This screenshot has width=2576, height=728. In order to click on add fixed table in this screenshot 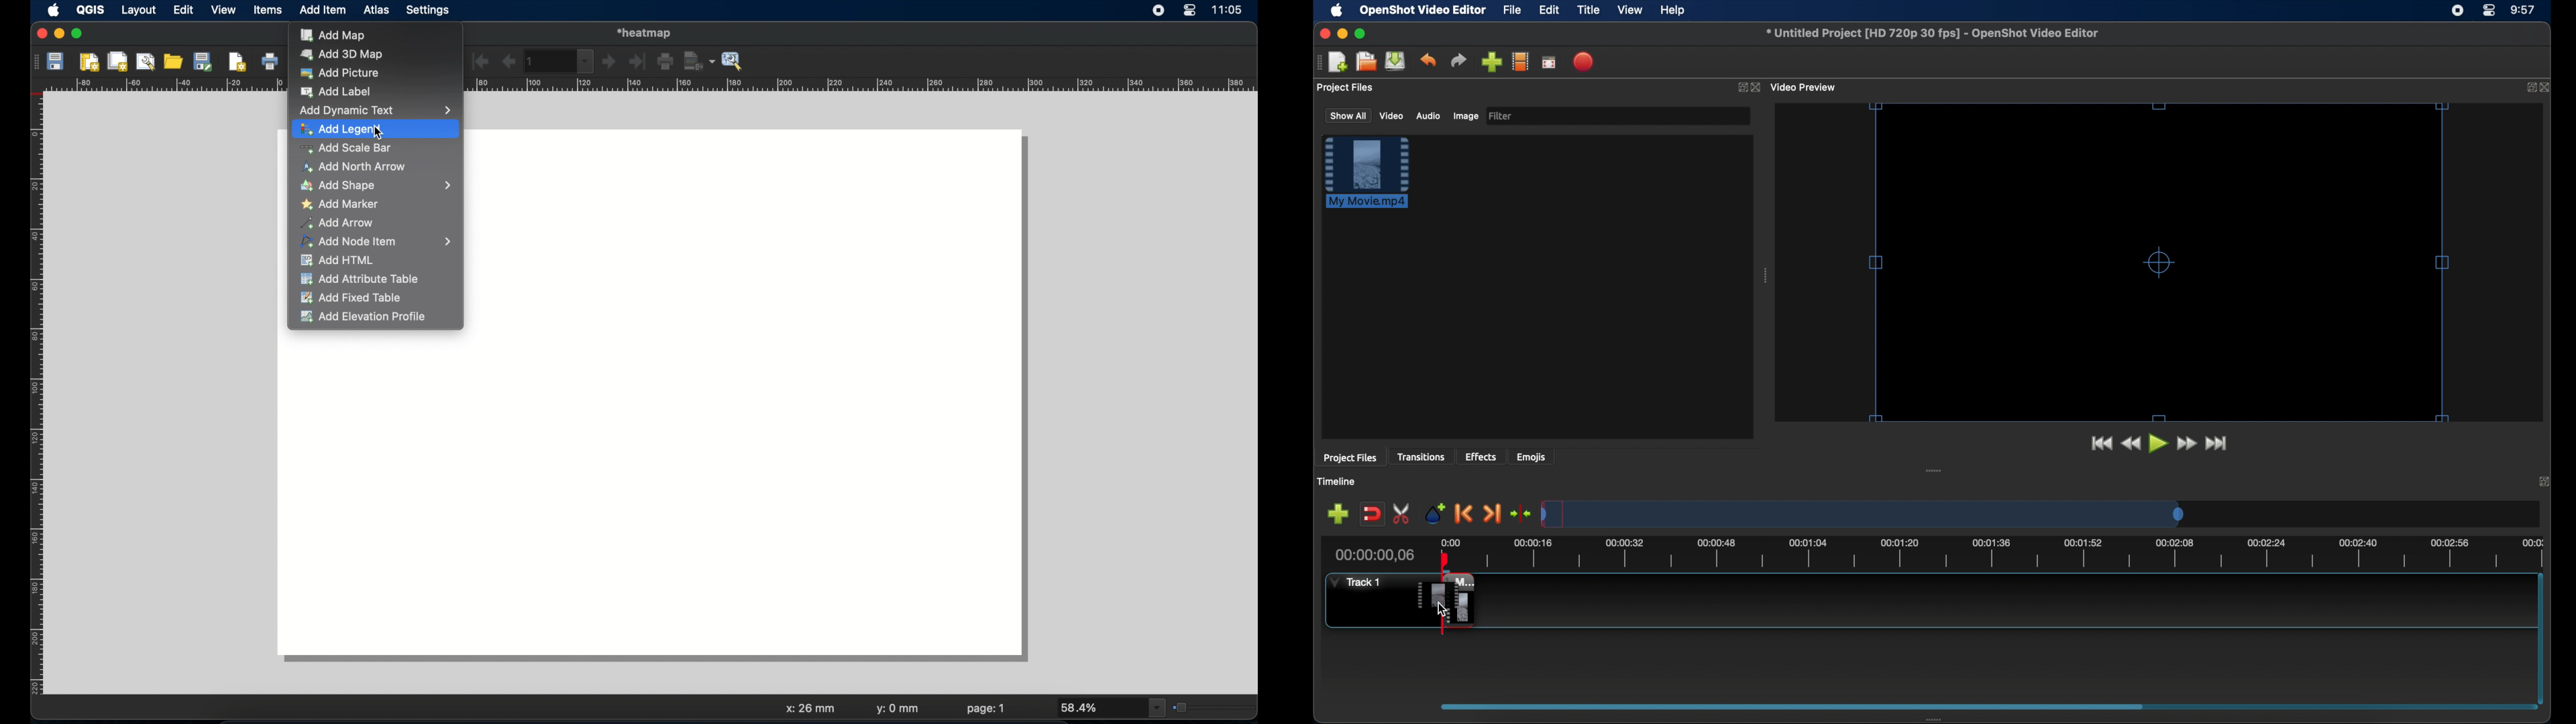, I will do `click(354, 299)`.